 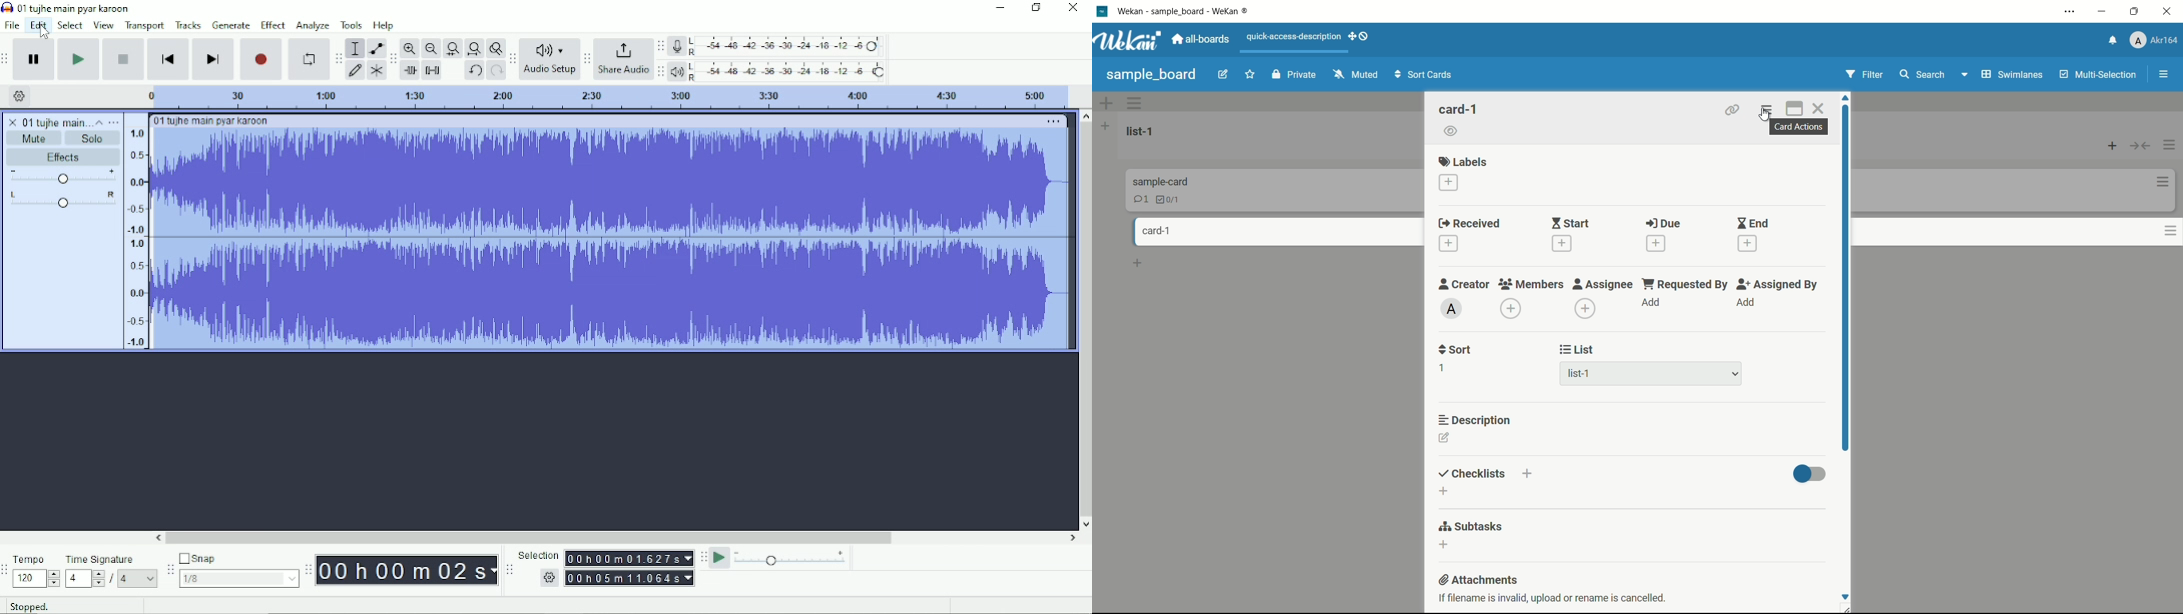 I want to click on copy card link to clipboard, so click(x=1734, y=110).